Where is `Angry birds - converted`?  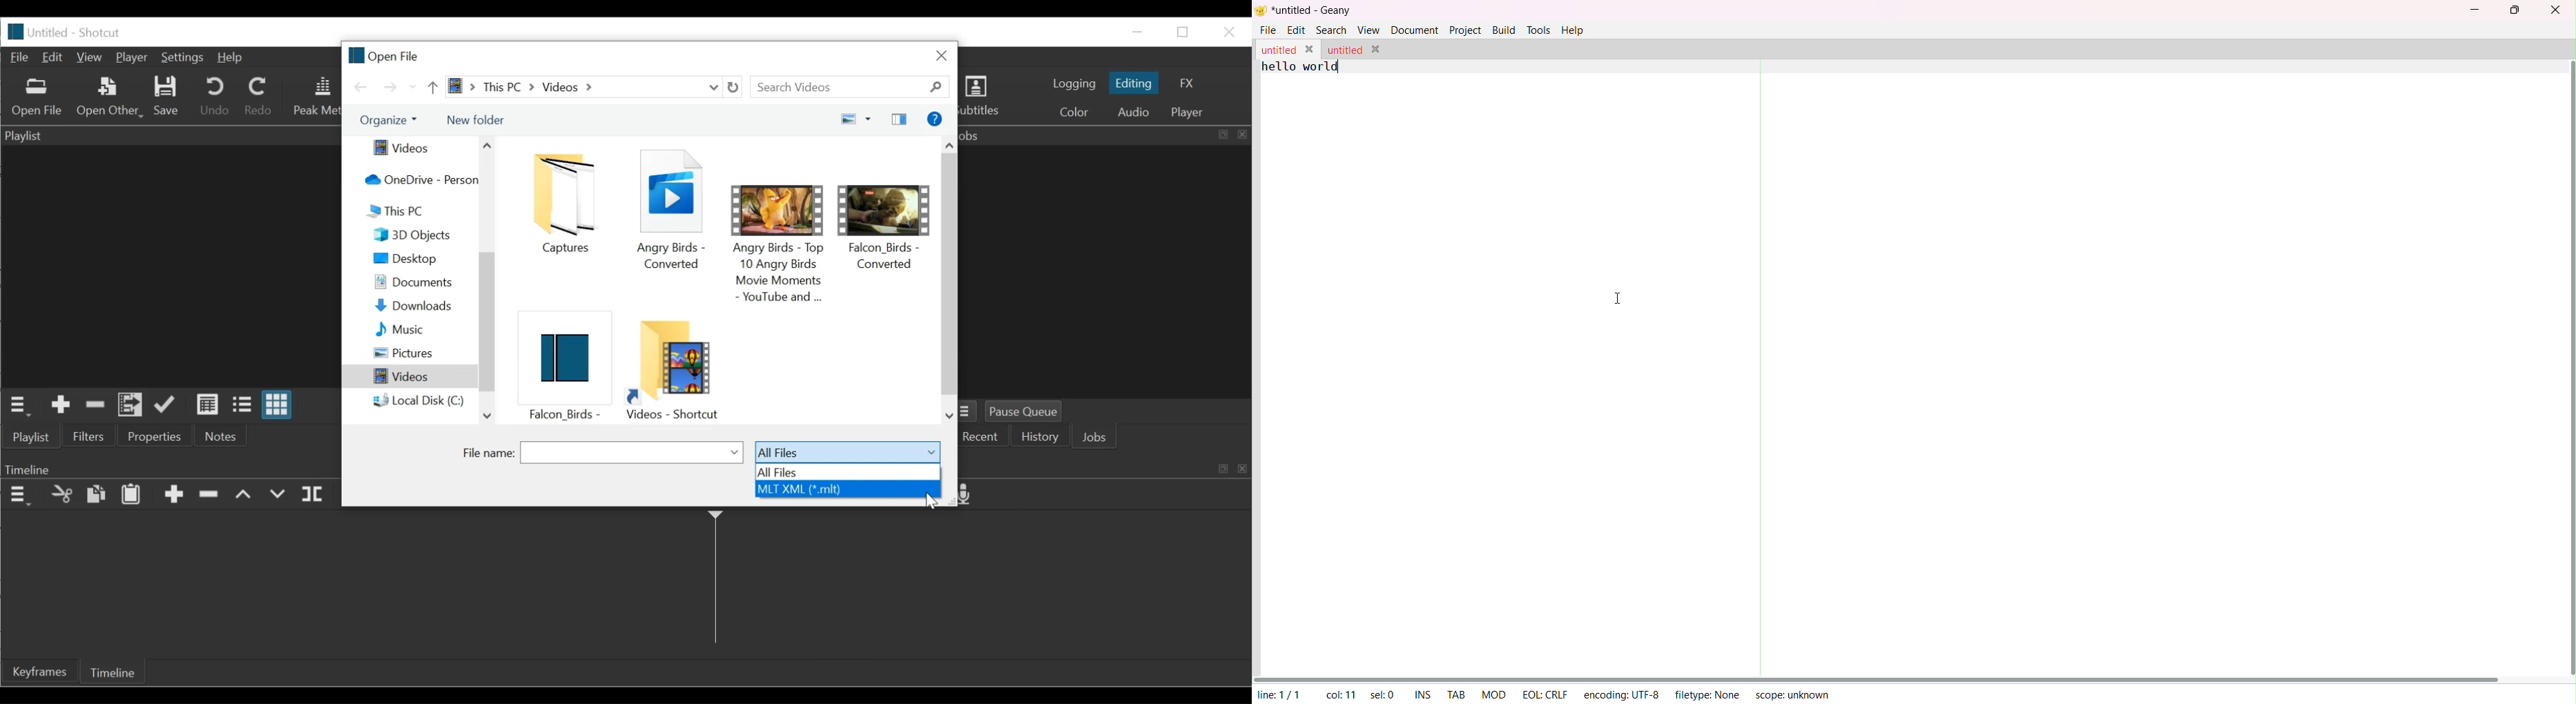 Angry birds - converted is located at coordinates (669, 214).